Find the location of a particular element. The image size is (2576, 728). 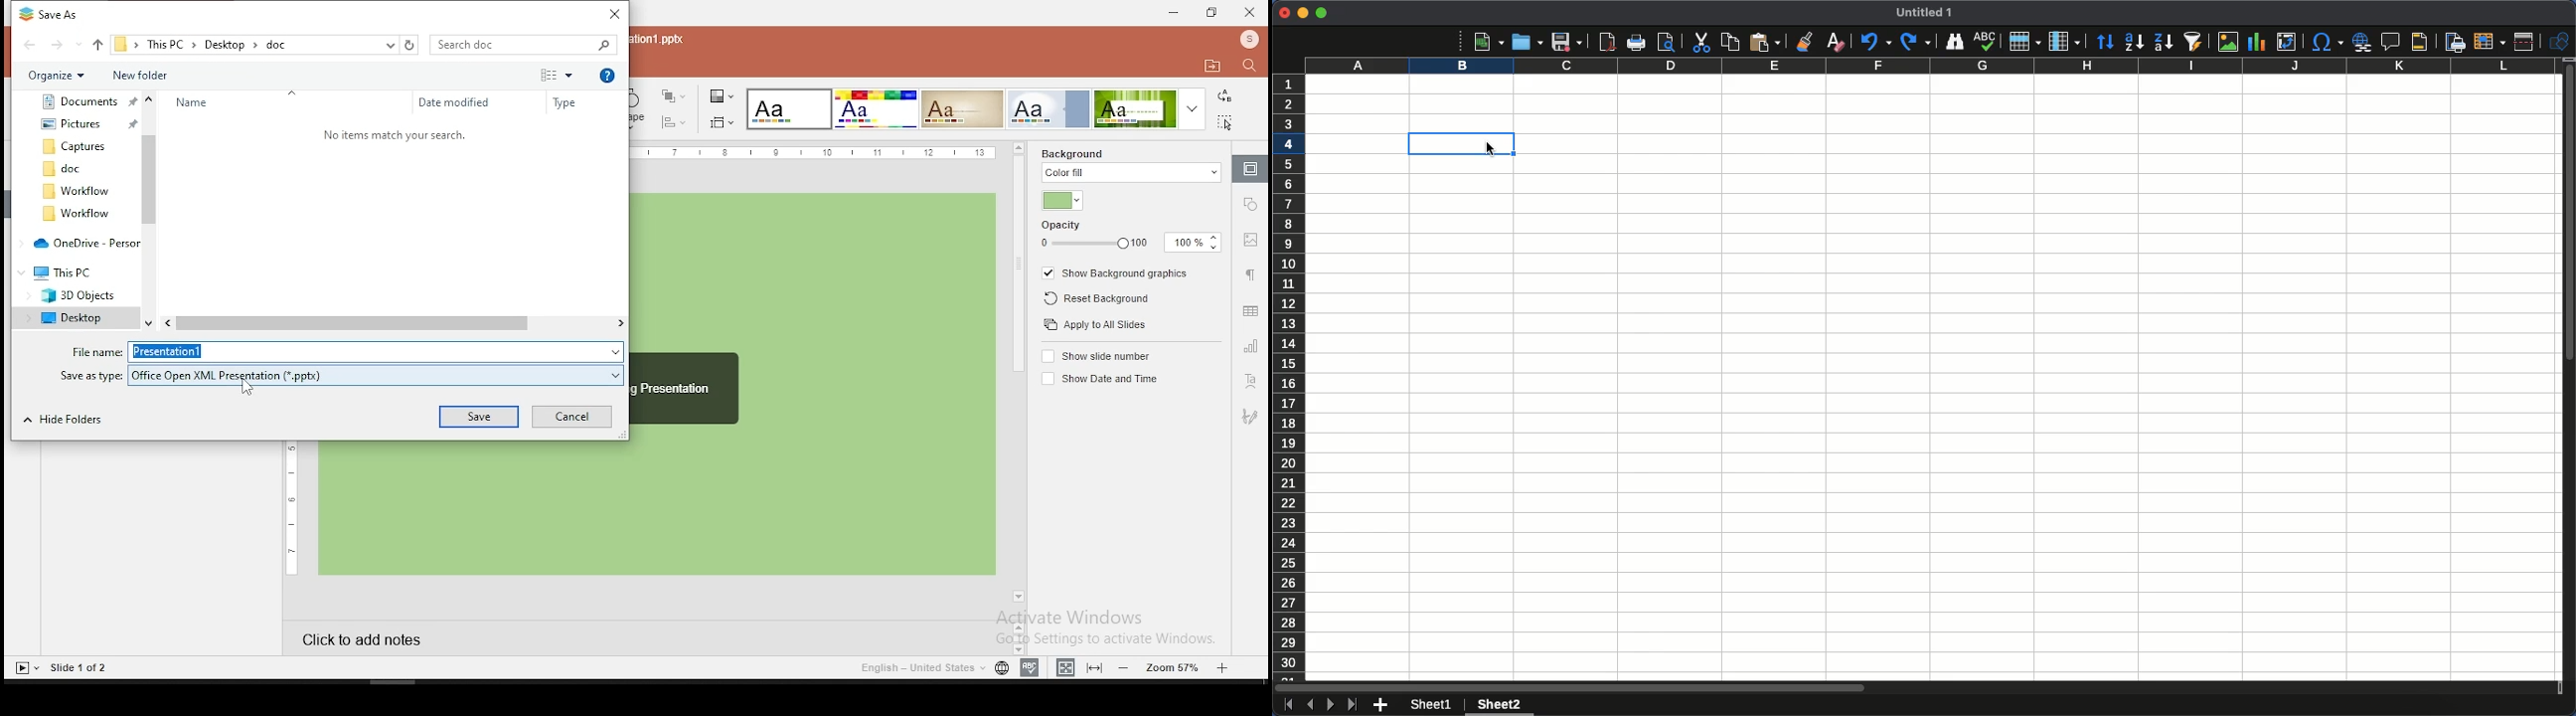

Signature settings is located at coordinates (1250, 418).